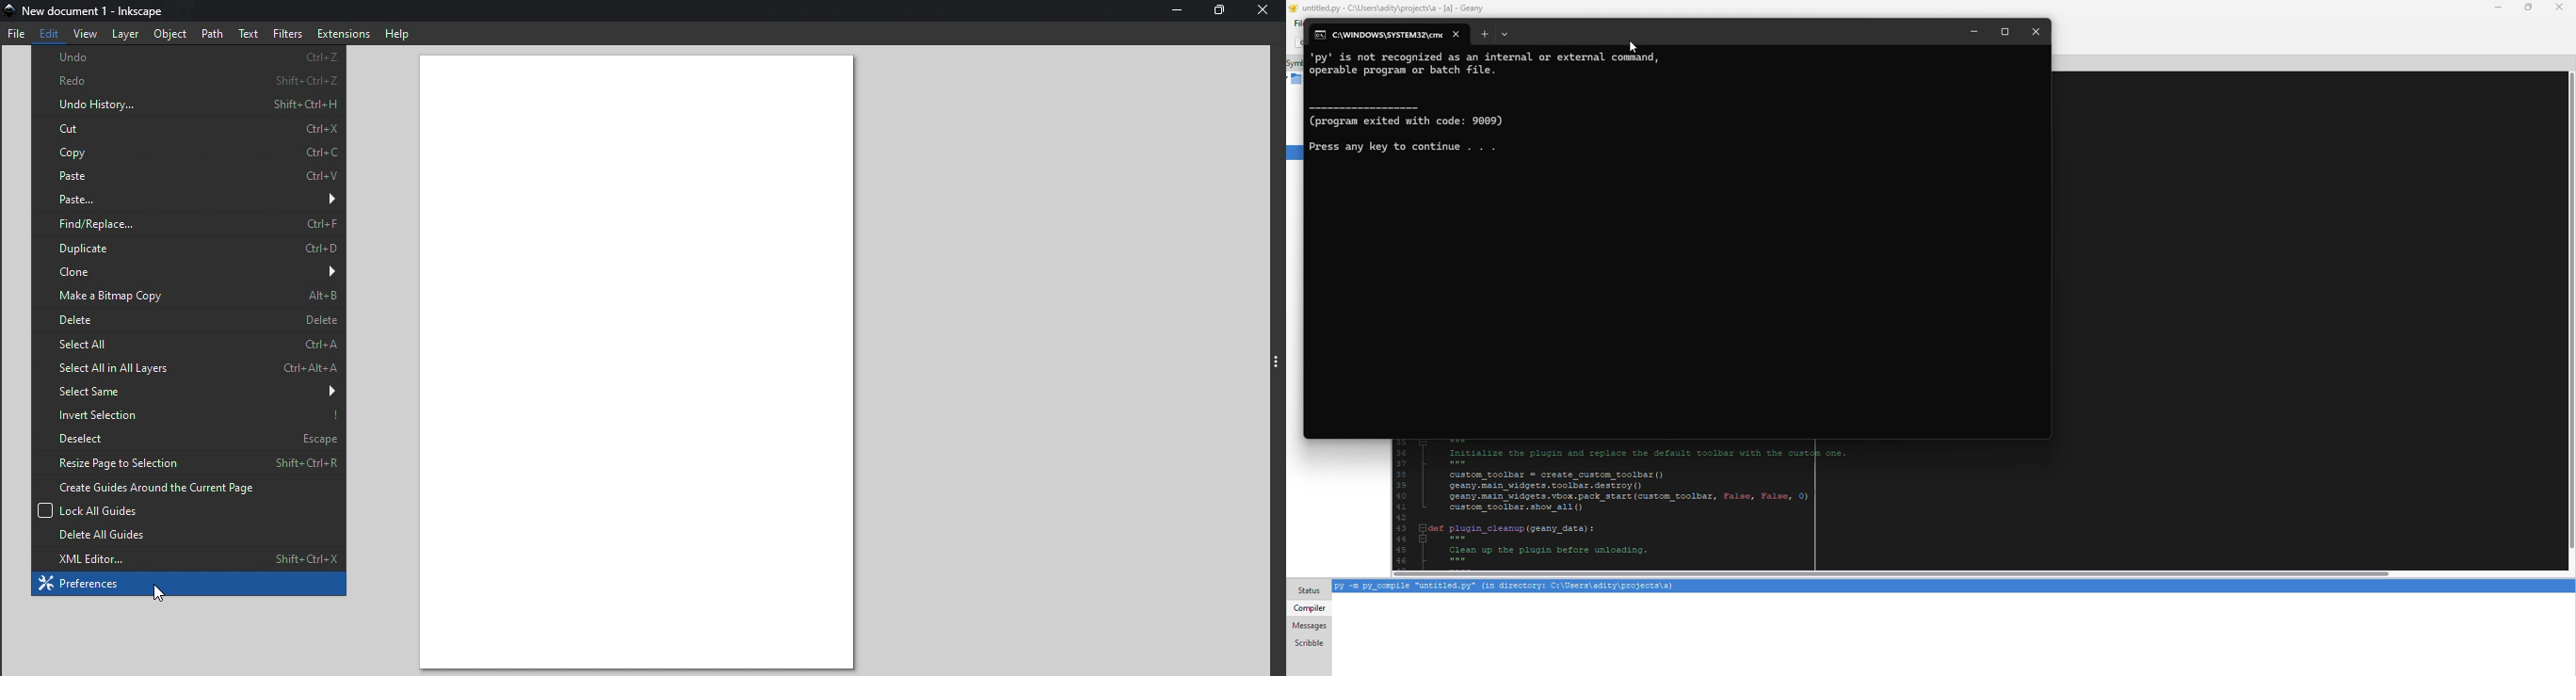  I want to click on info, so click(1511, 586).